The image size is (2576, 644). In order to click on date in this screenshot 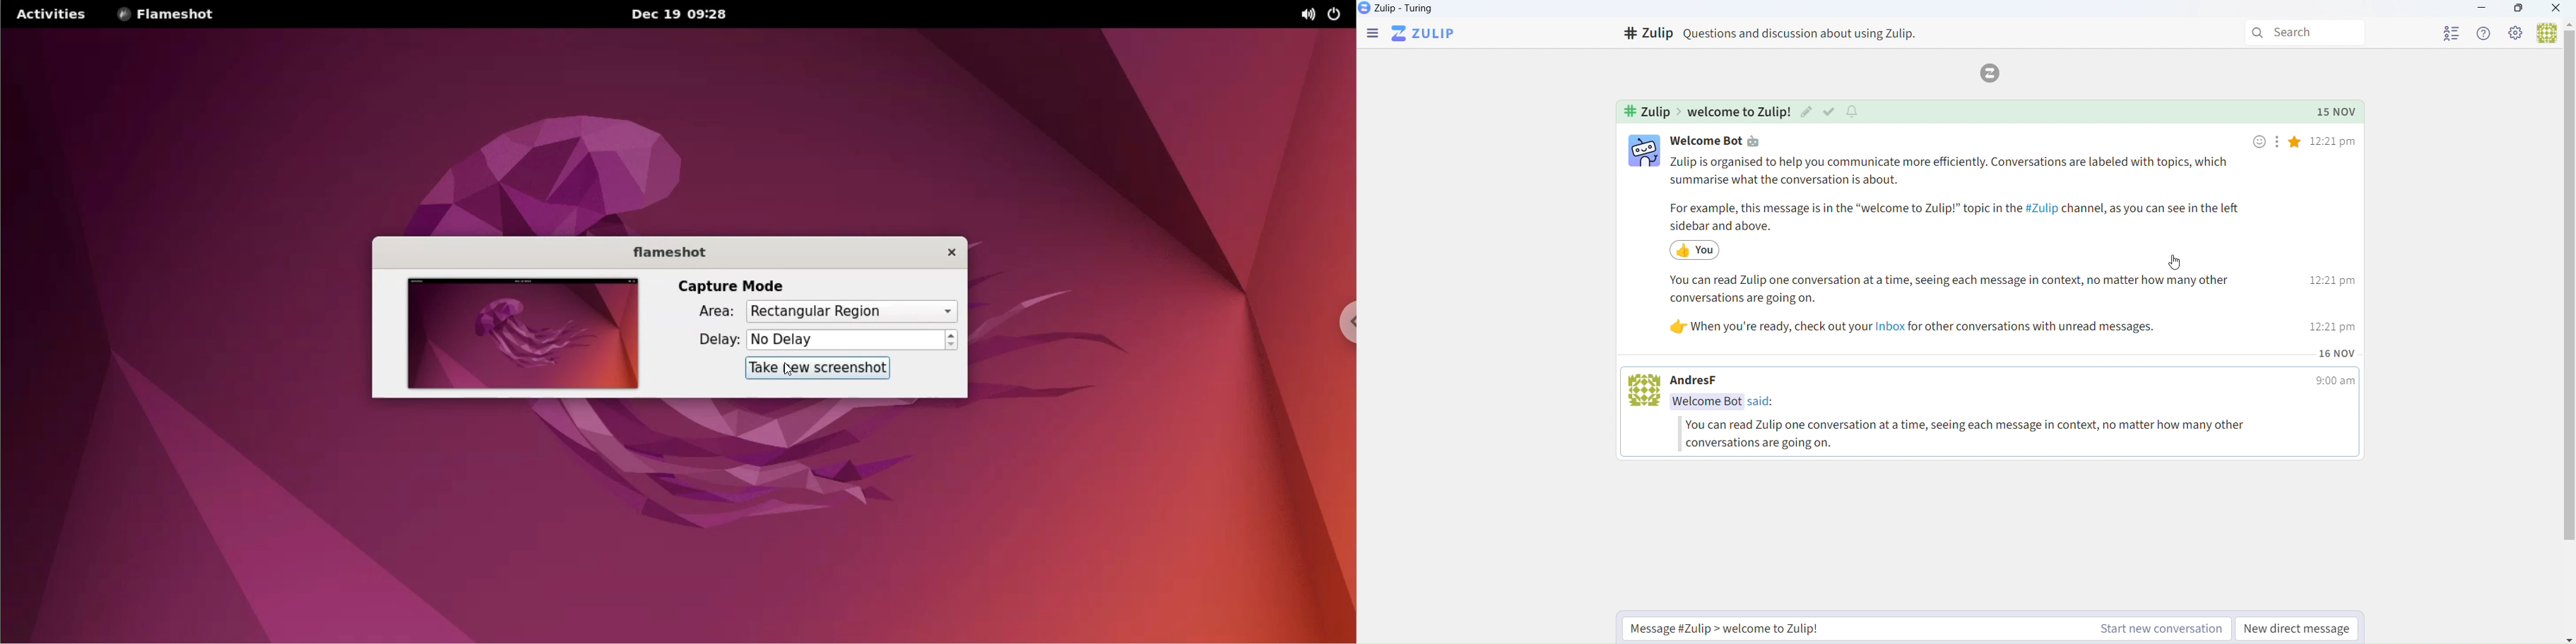, I will do `click(2338, 111)`.